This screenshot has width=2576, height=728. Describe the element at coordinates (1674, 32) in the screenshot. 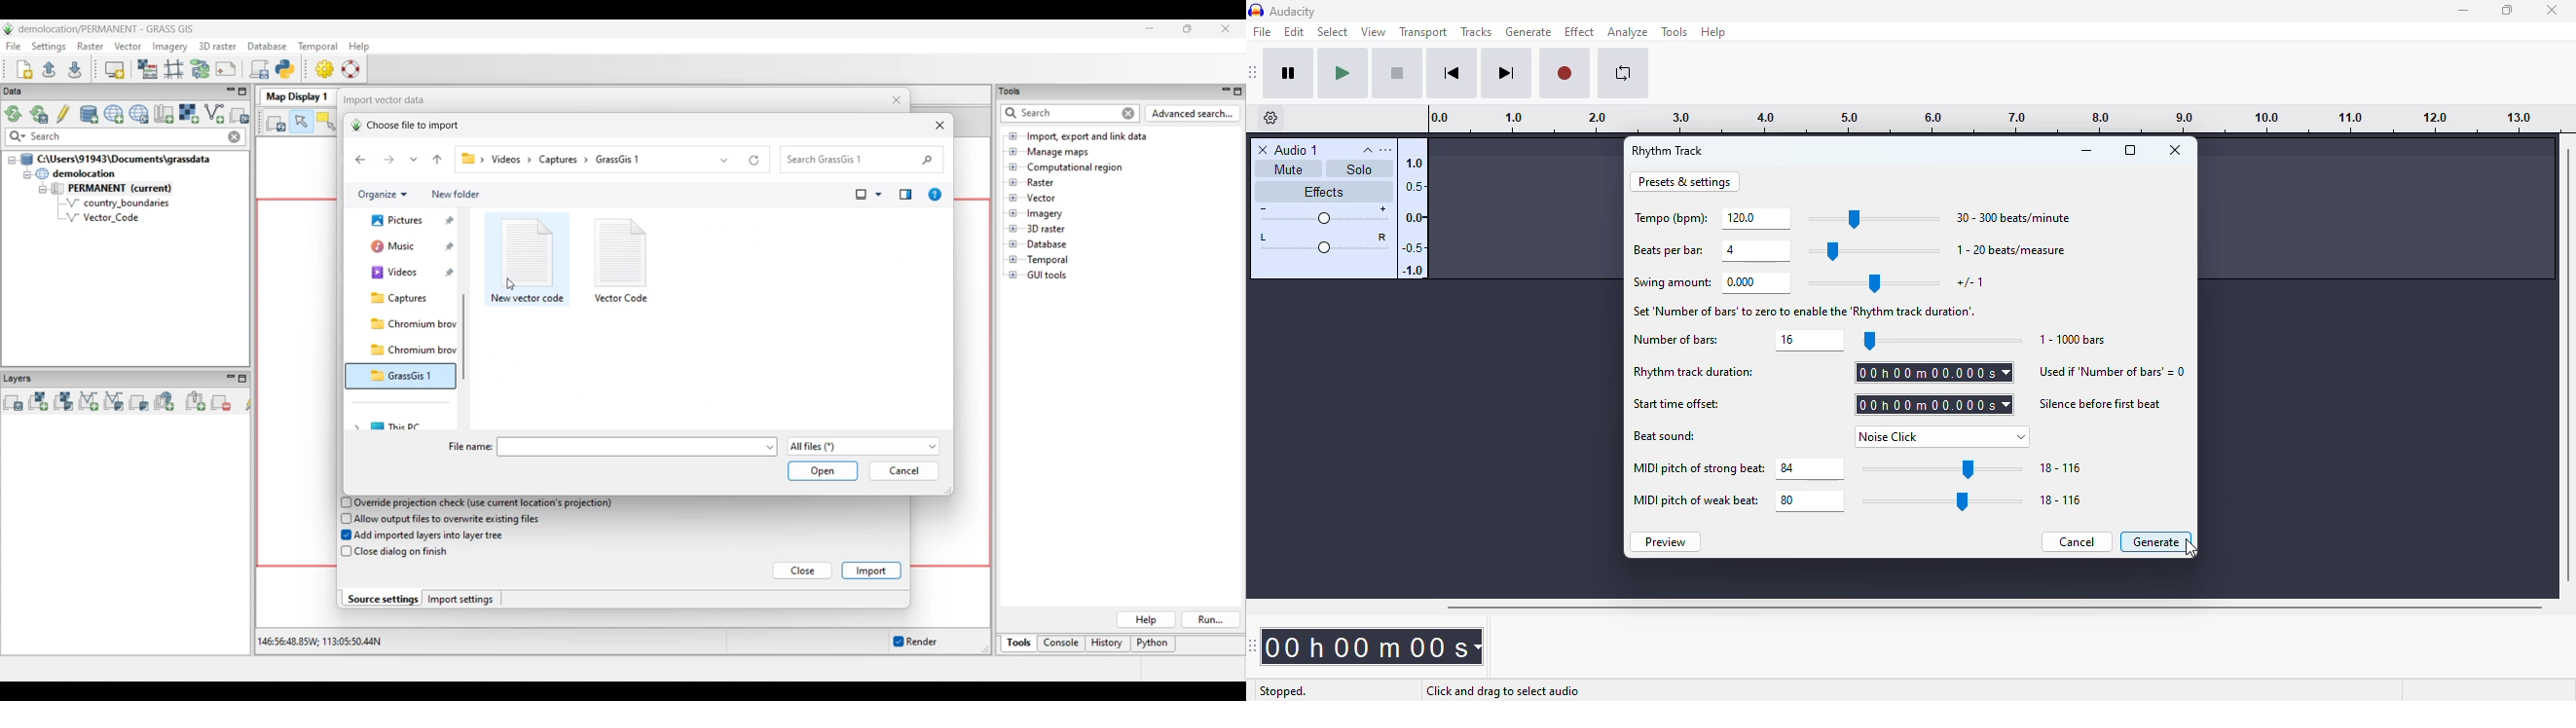

I see `tools` at that location.